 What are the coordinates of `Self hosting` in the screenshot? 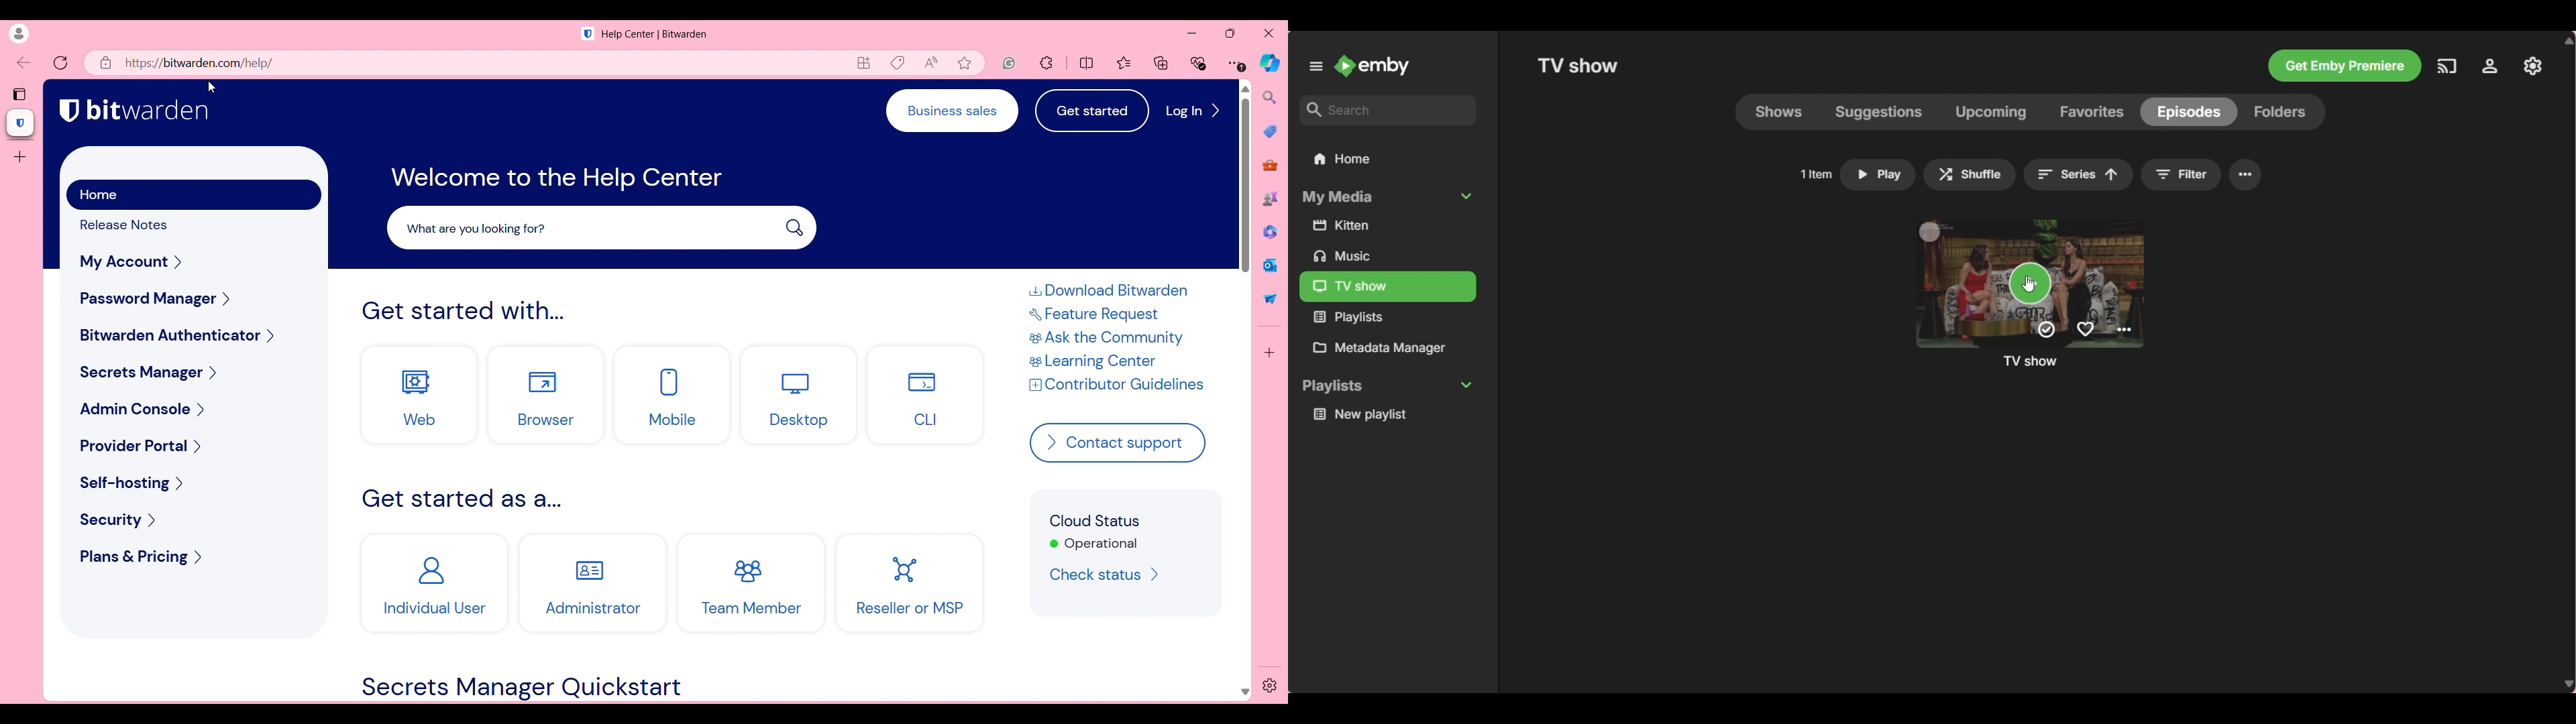 It's located at (192, 484).